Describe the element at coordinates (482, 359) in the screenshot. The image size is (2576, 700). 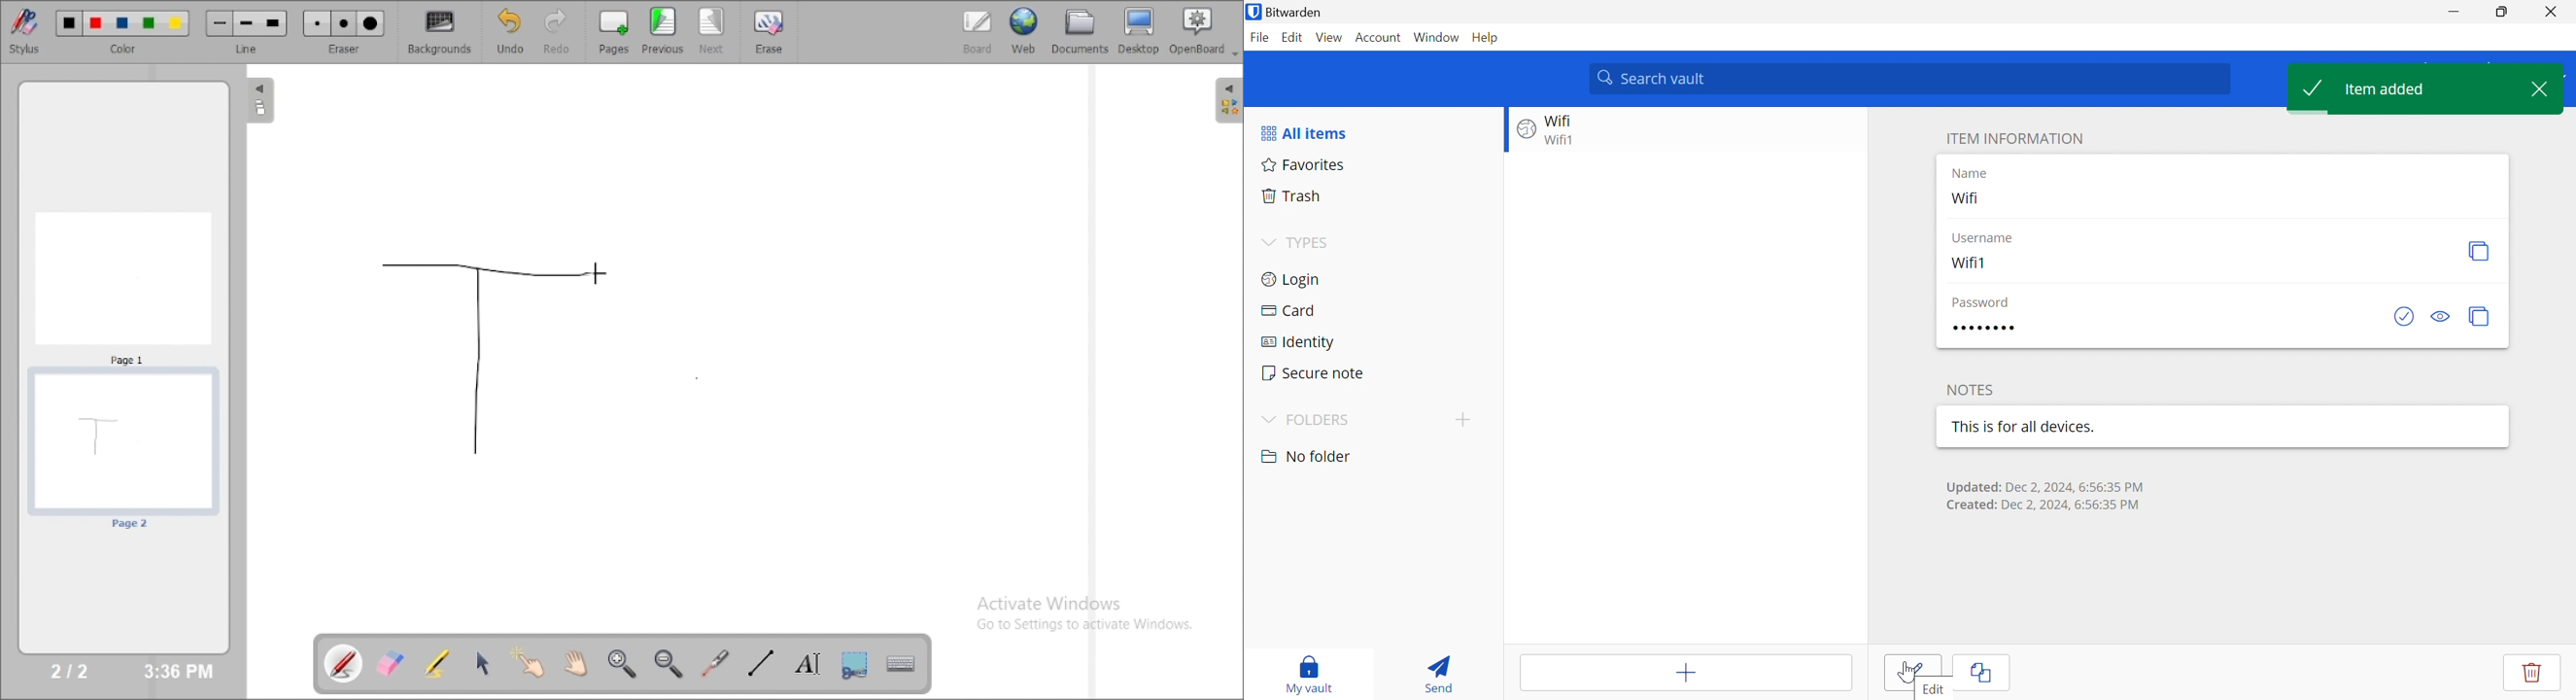
I see `T` at that location.